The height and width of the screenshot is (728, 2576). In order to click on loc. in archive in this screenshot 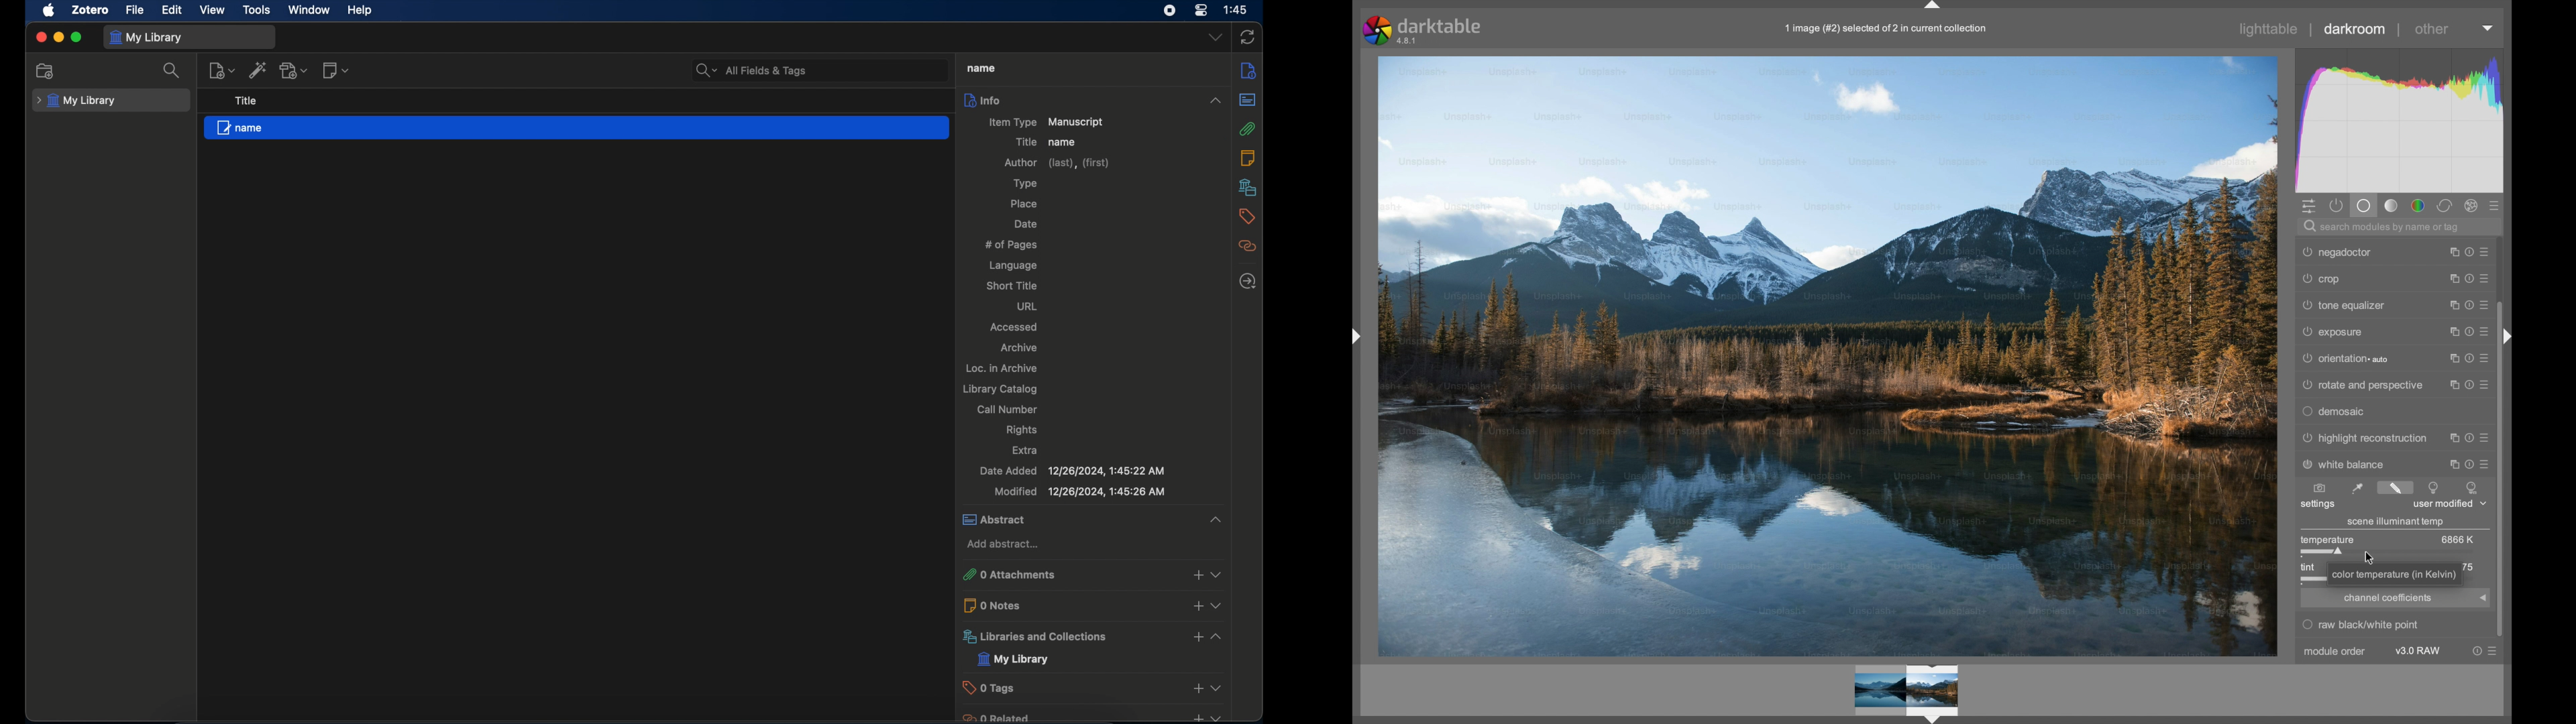, I will do `click(1002, 368)`.